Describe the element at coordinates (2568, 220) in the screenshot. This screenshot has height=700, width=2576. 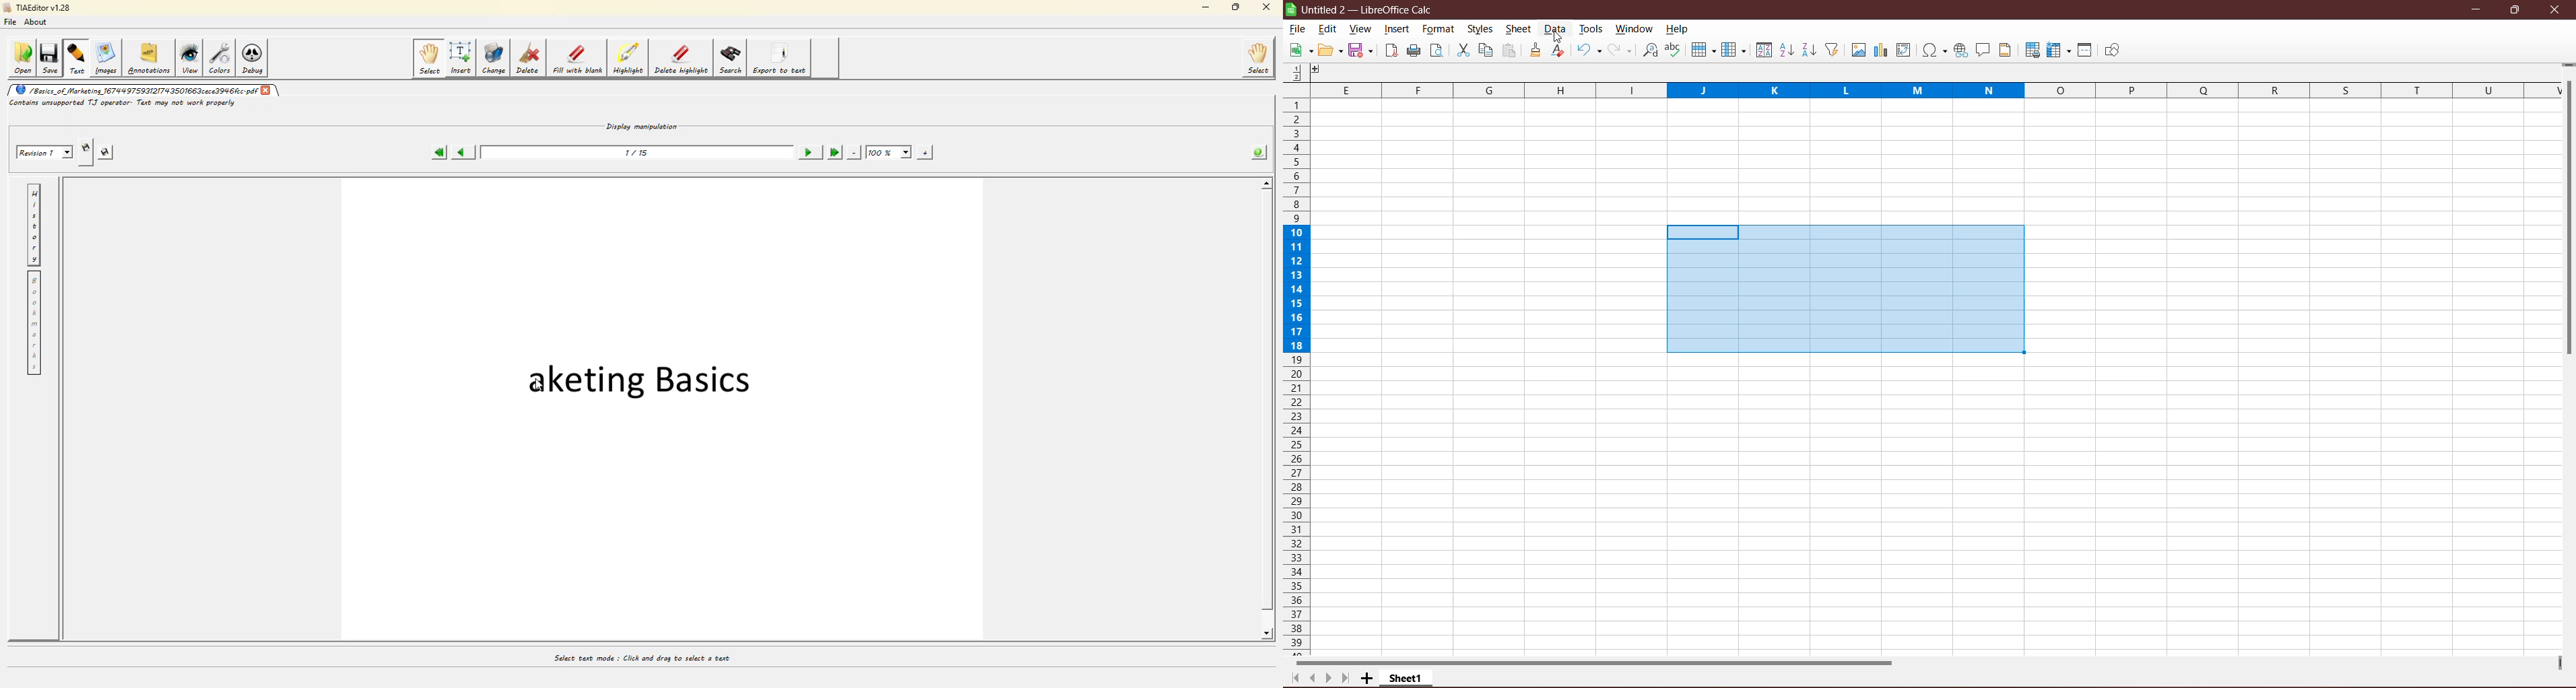
I see `Vertical Scroll Bar` at that location.